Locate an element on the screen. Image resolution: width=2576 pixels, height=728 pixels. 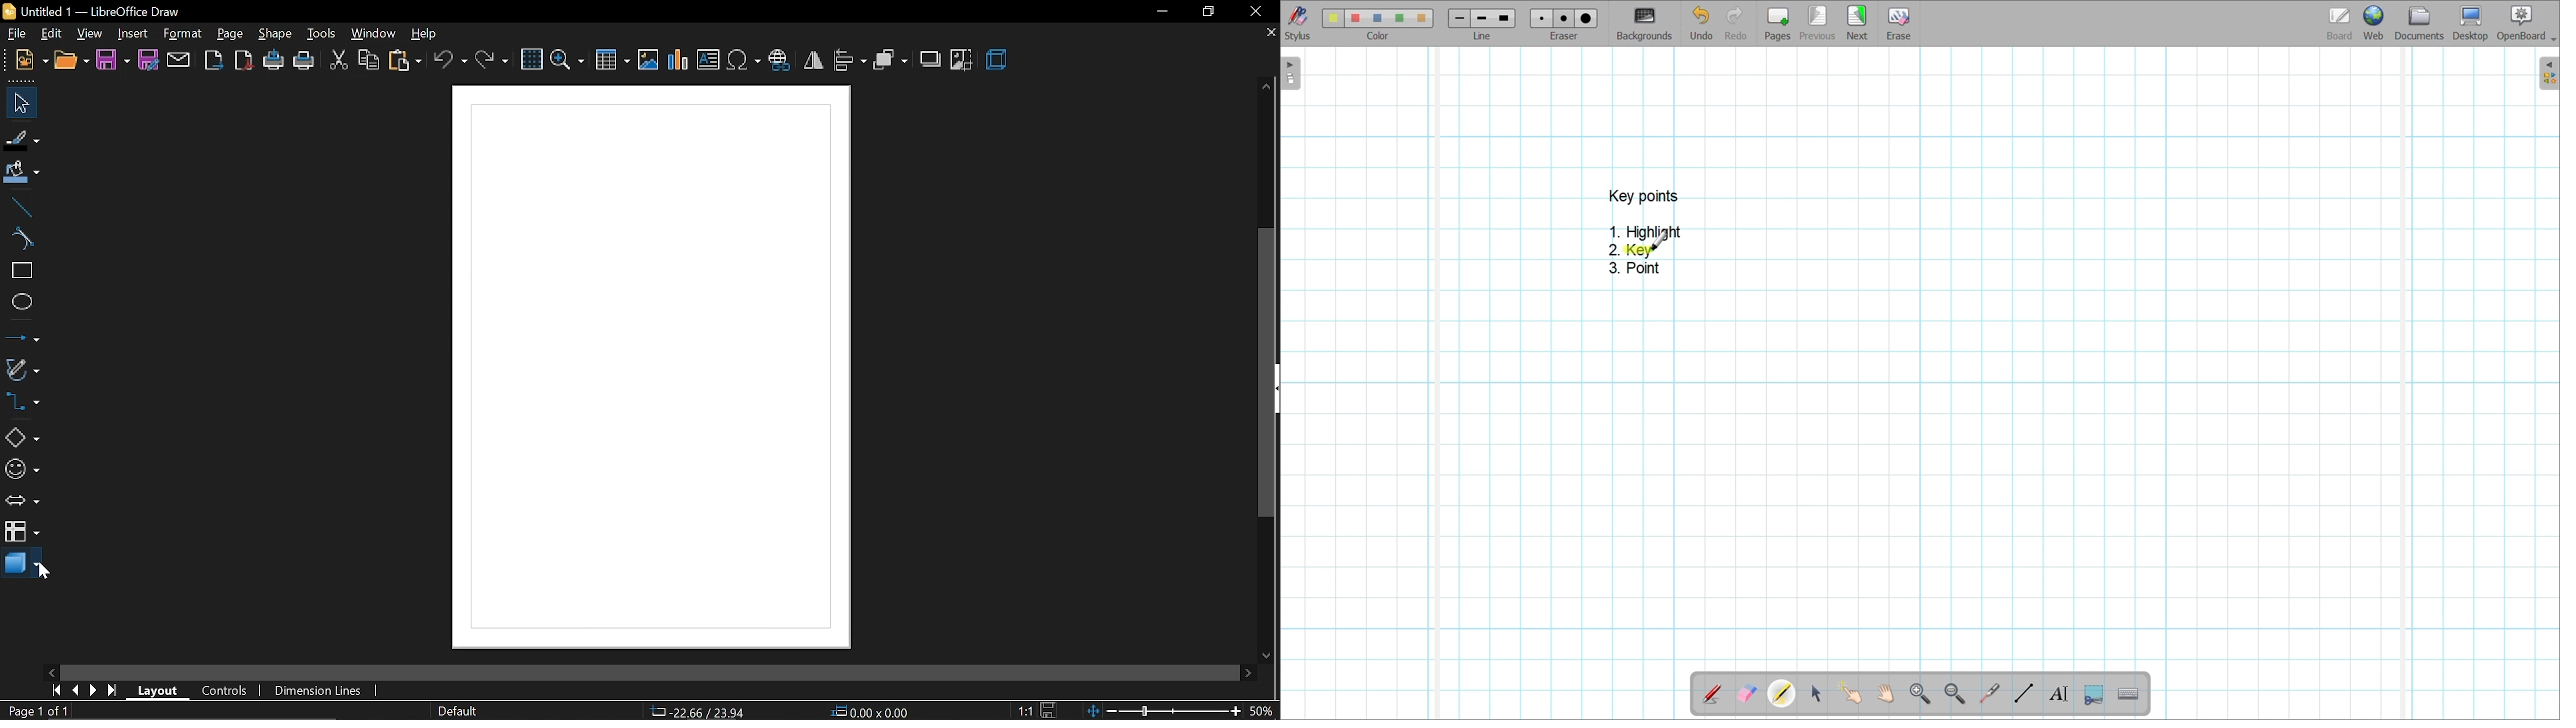
format is located at coordinates (183, 33).